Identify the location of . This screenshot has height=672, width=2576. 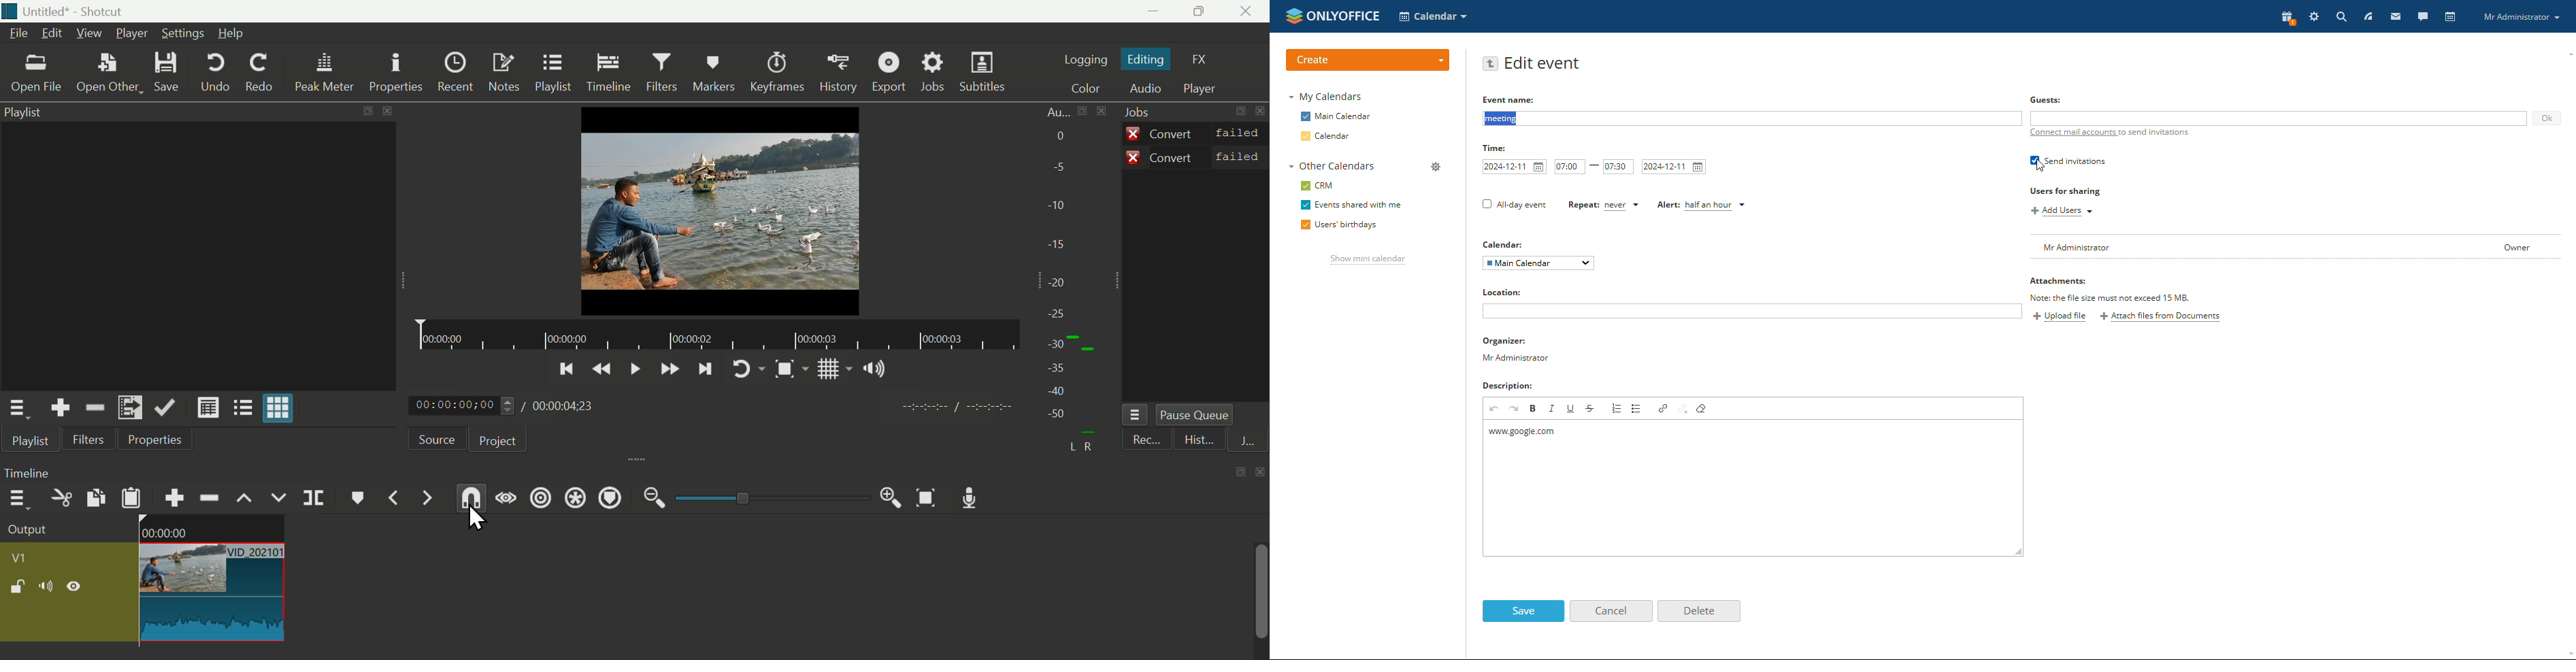
(655, 497).